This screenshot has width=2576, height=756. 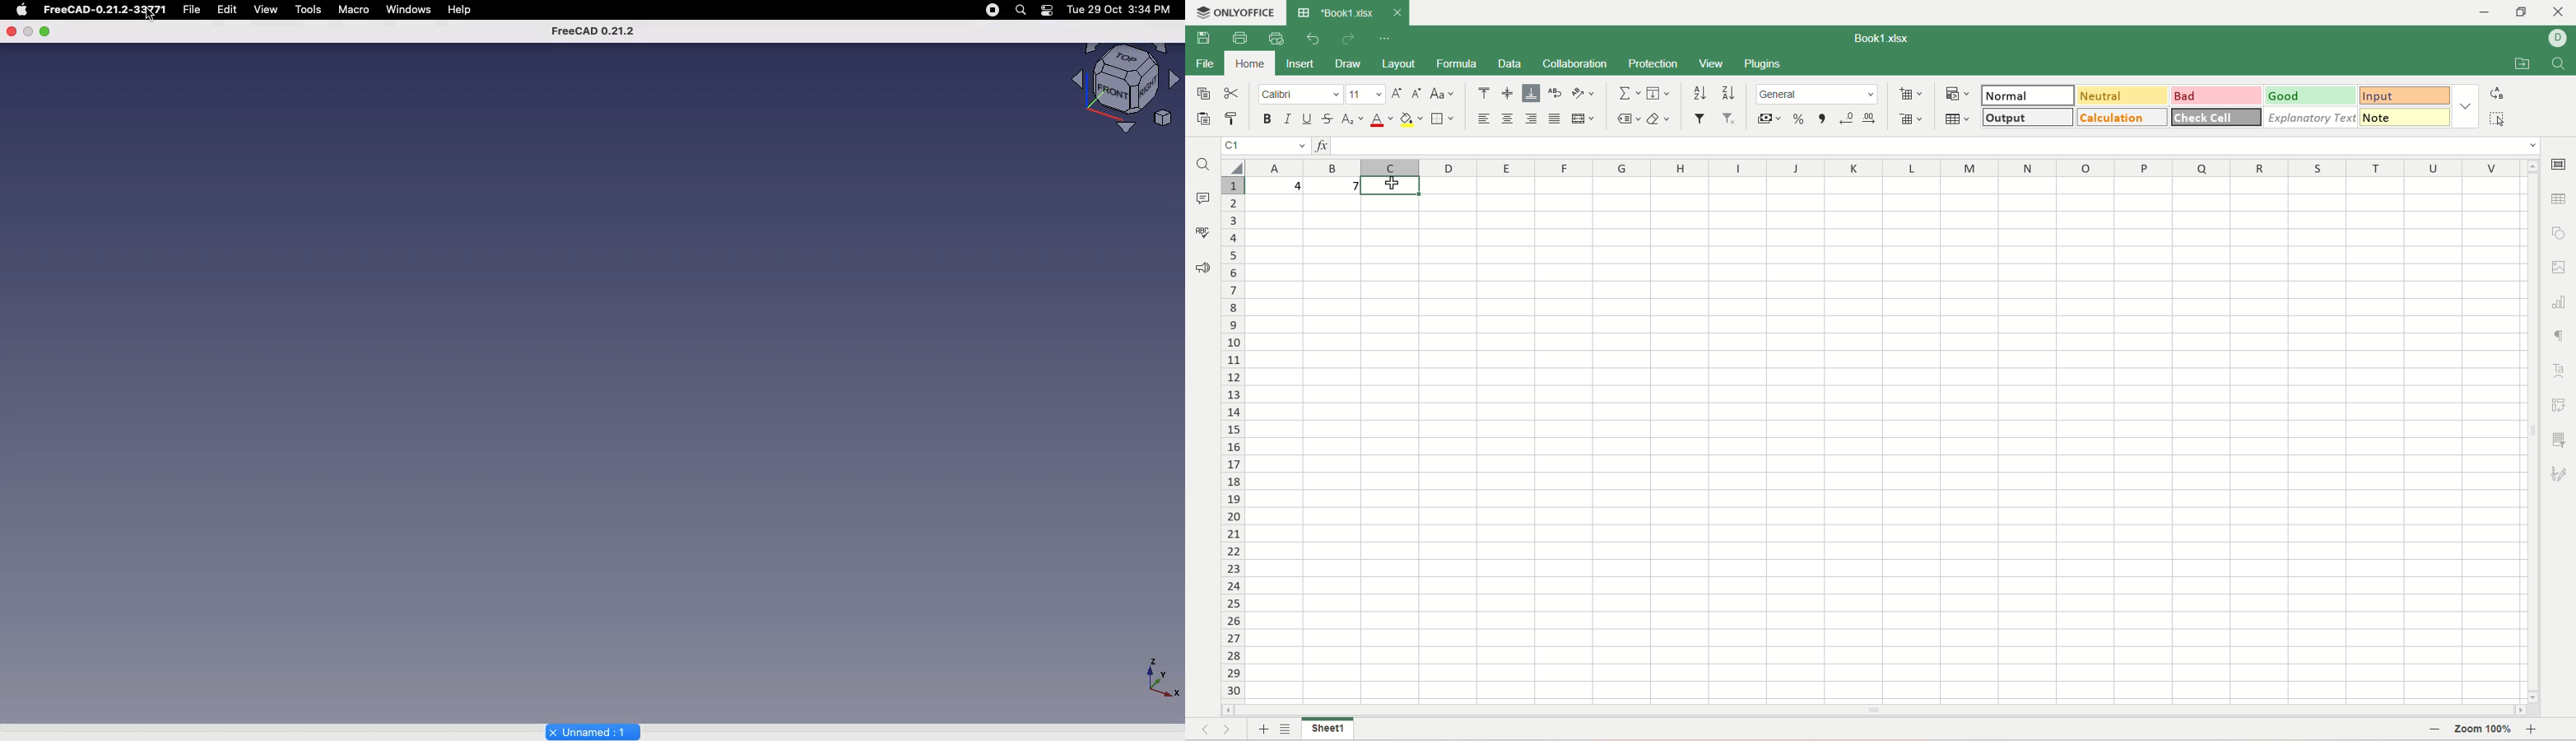 What do you see at coordinates (593, 32) in the screenshot?
I see `FreeCAD 0.21.2` at bounding box center [593, 32].